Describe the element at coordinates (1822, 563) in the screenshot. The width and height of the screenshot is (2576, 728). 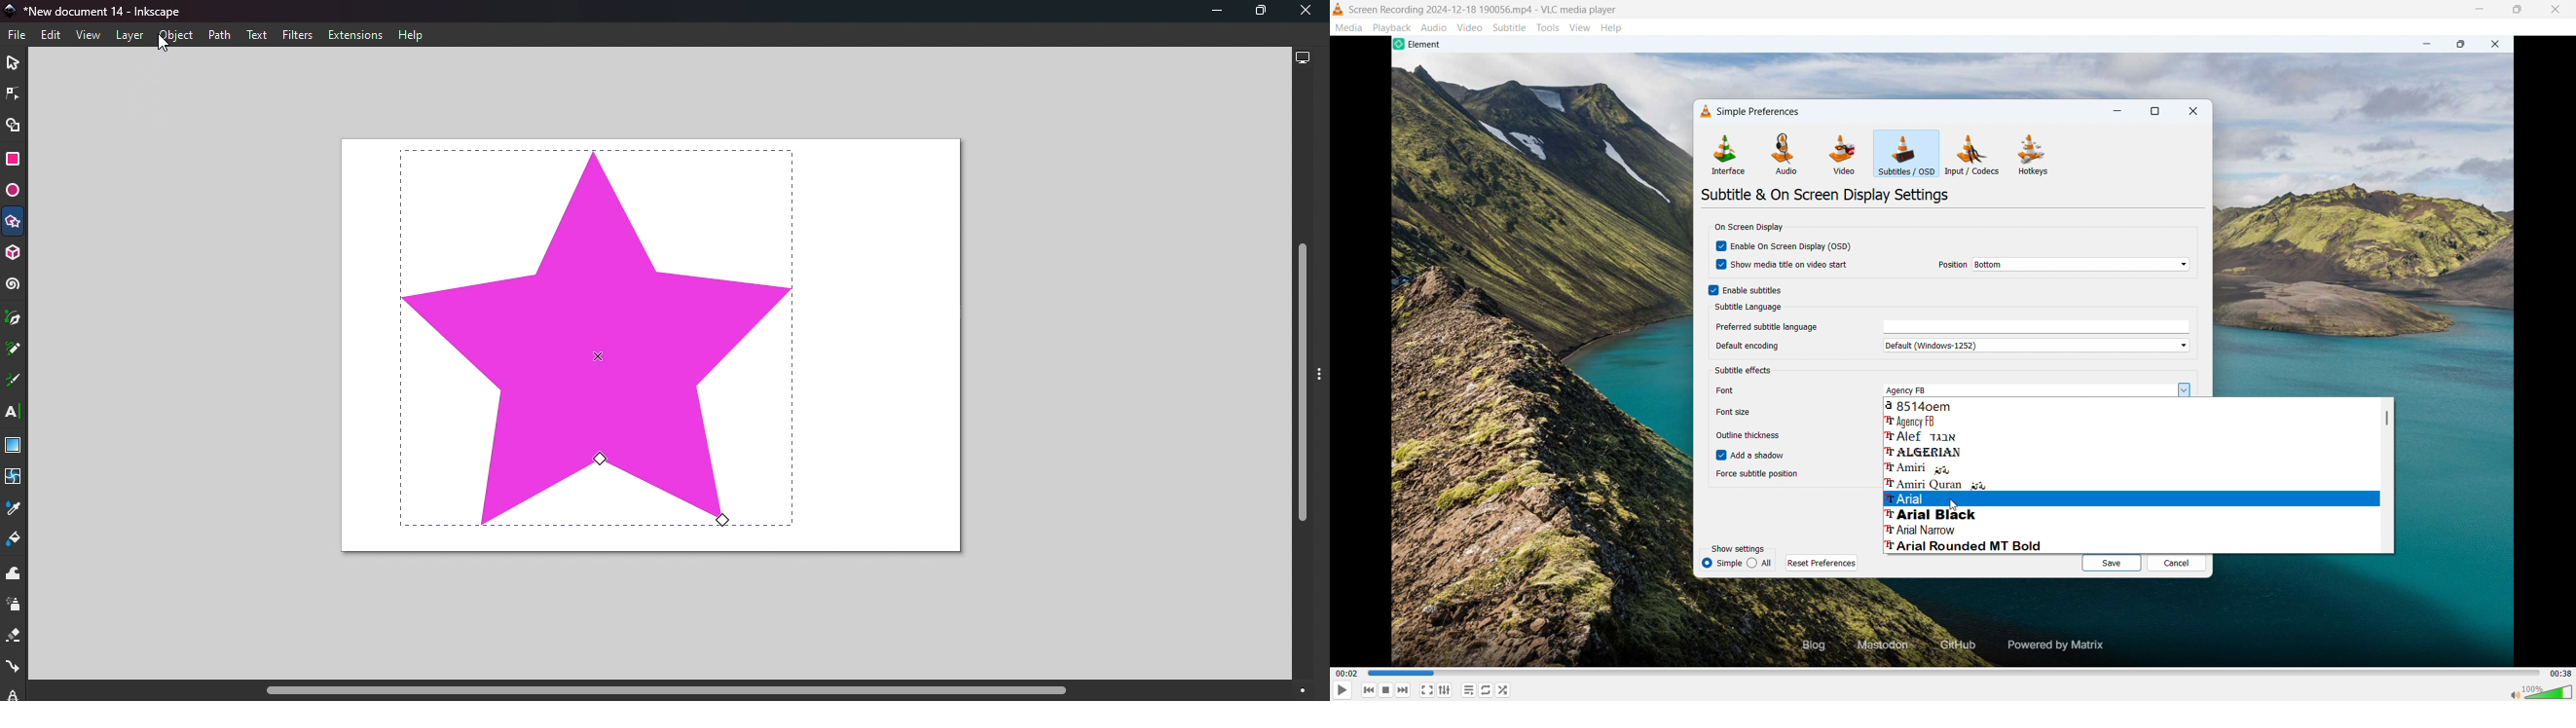
I see `reset prferencese` at that location.